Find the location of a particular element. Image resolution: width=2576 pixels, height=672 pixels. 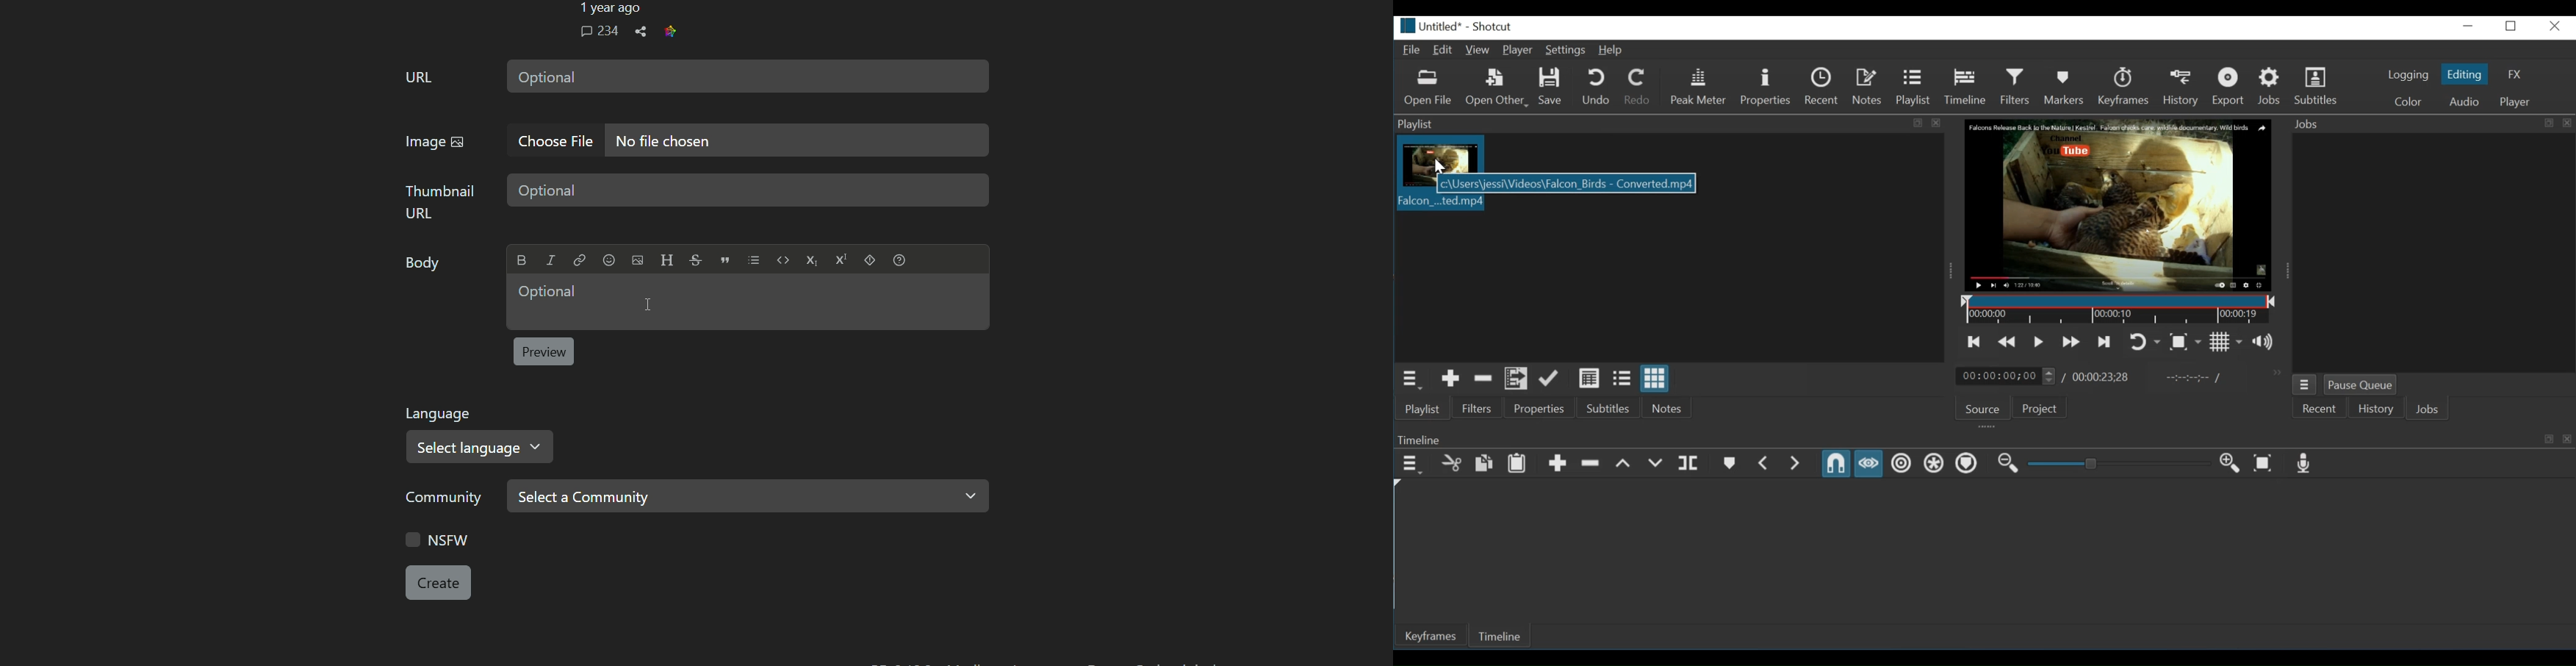

Media Viewer is located at coordinates (2120, 206).